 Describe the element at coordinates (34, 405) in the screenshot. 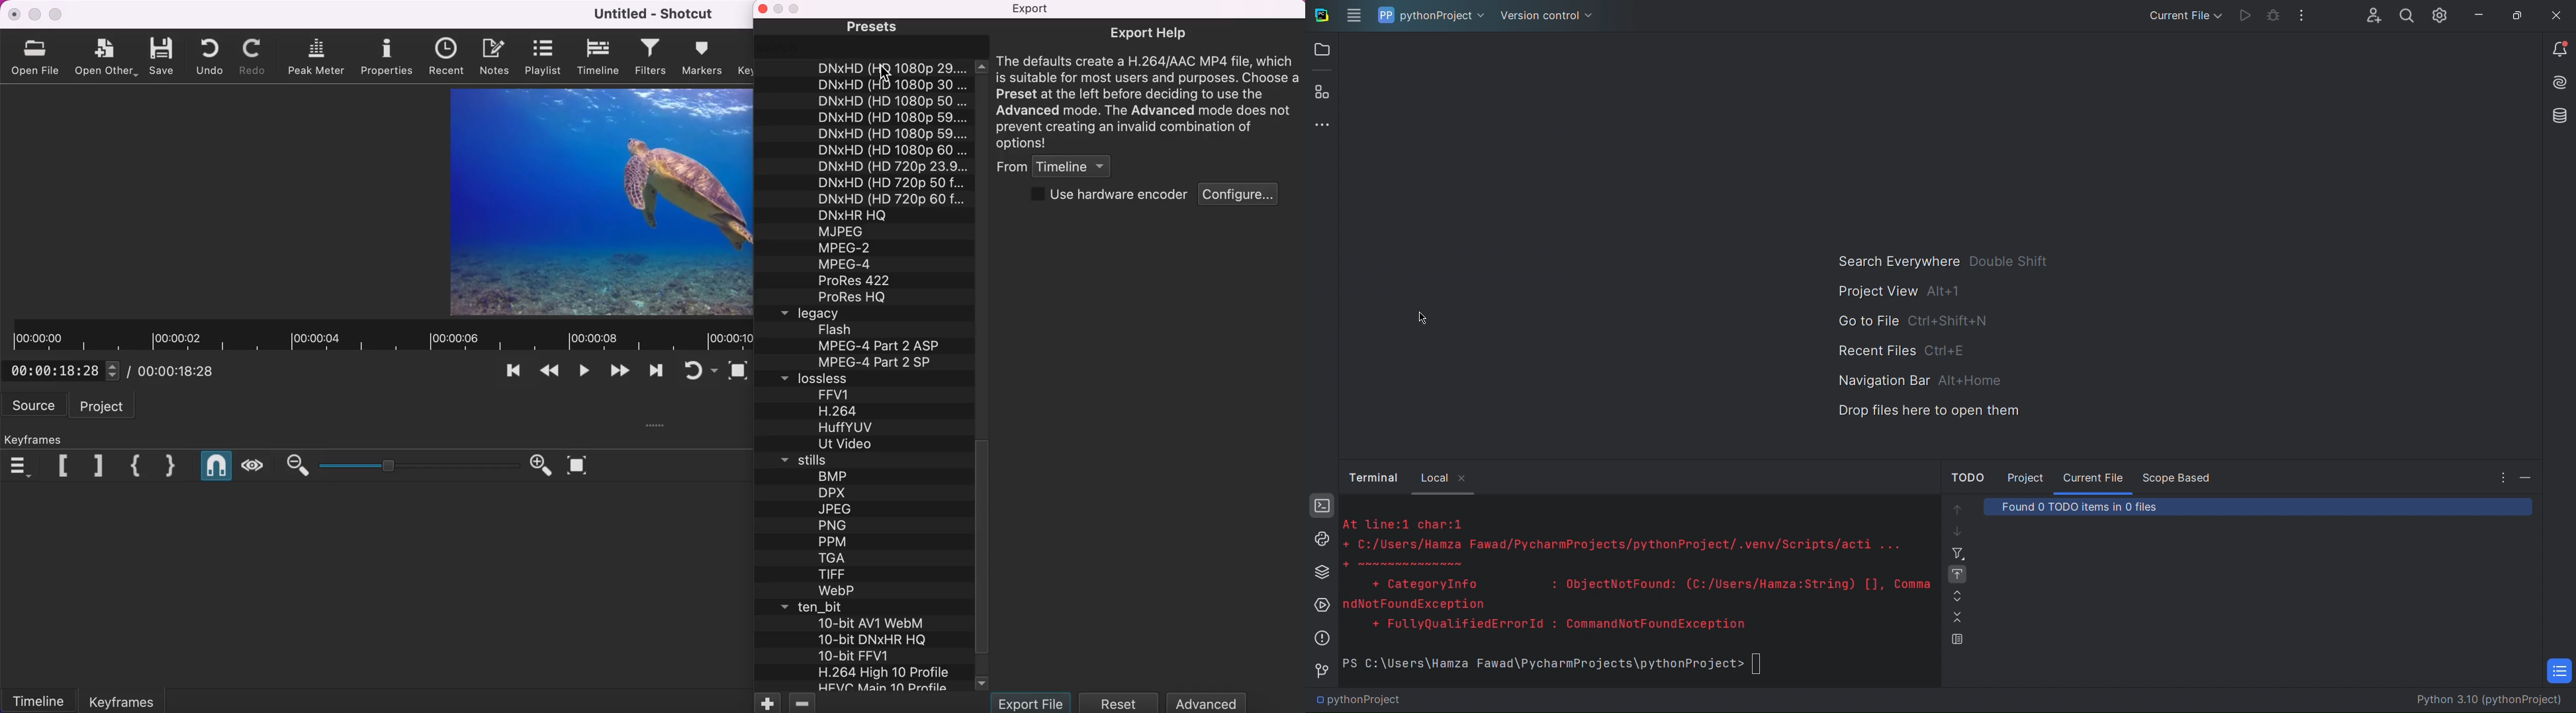

I see `source` at that location.